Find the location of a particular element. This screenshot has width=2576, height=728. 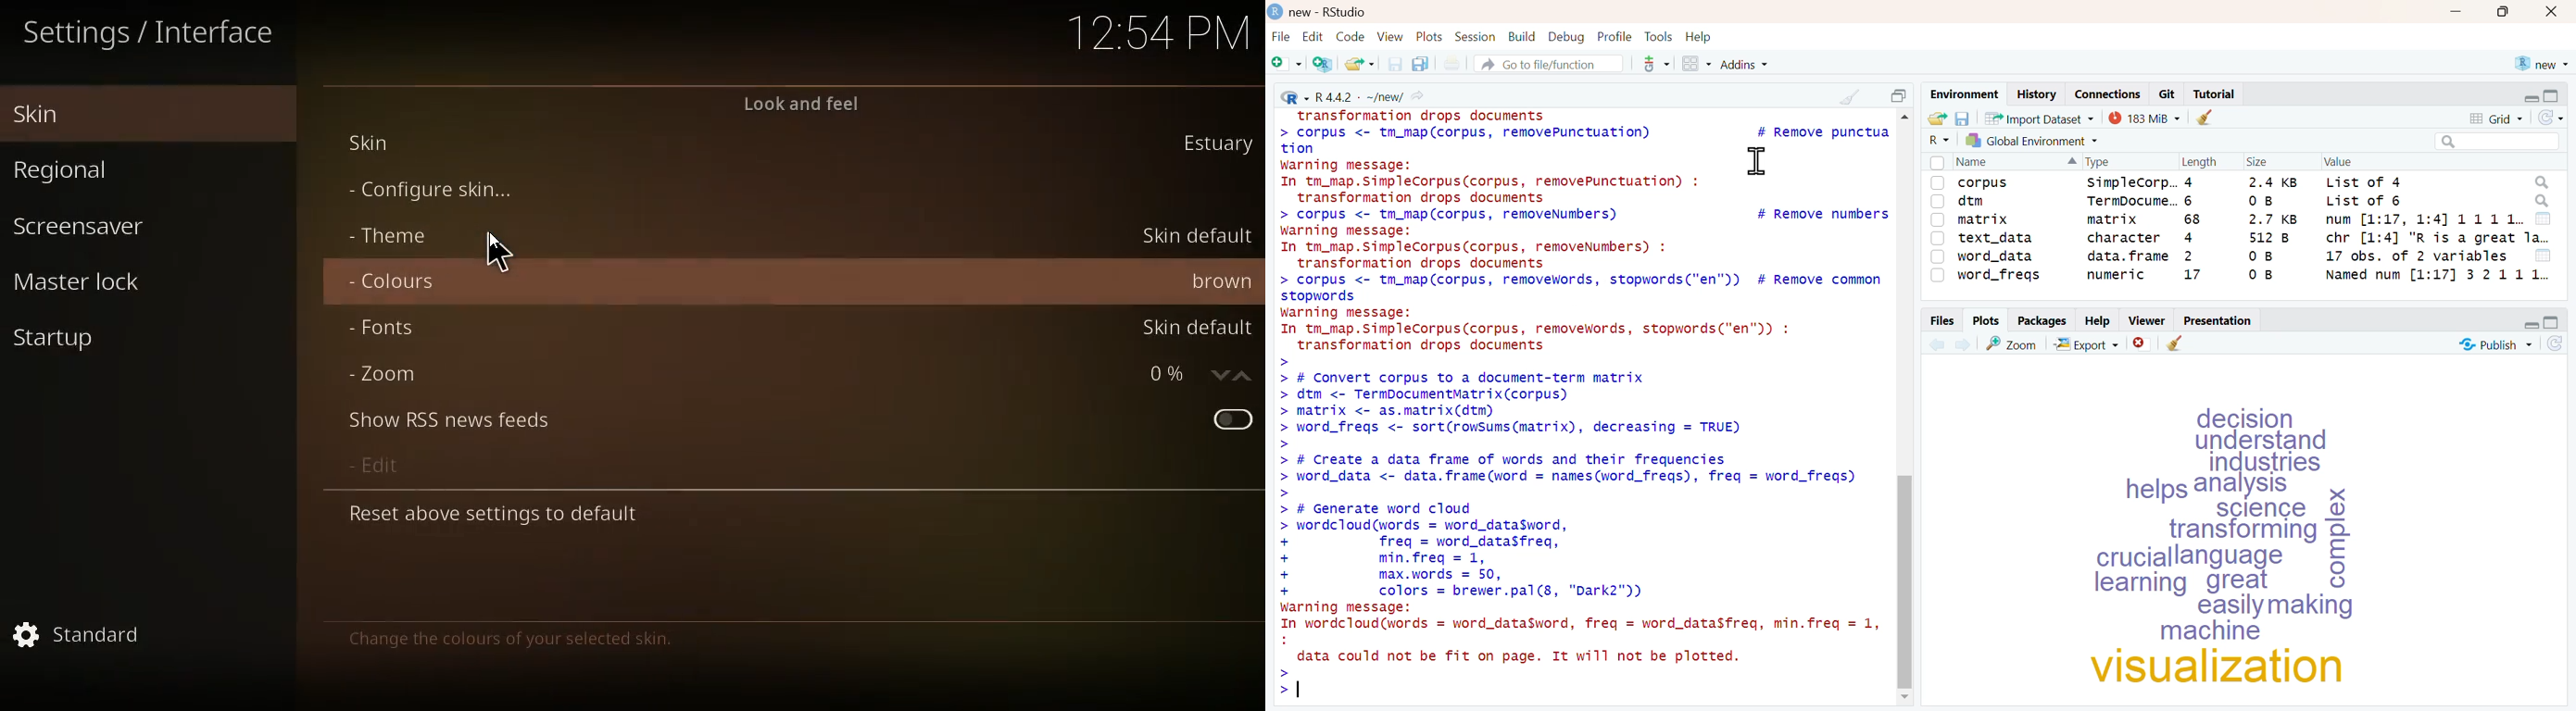

scroll down is located at coordinates (1908, 698).